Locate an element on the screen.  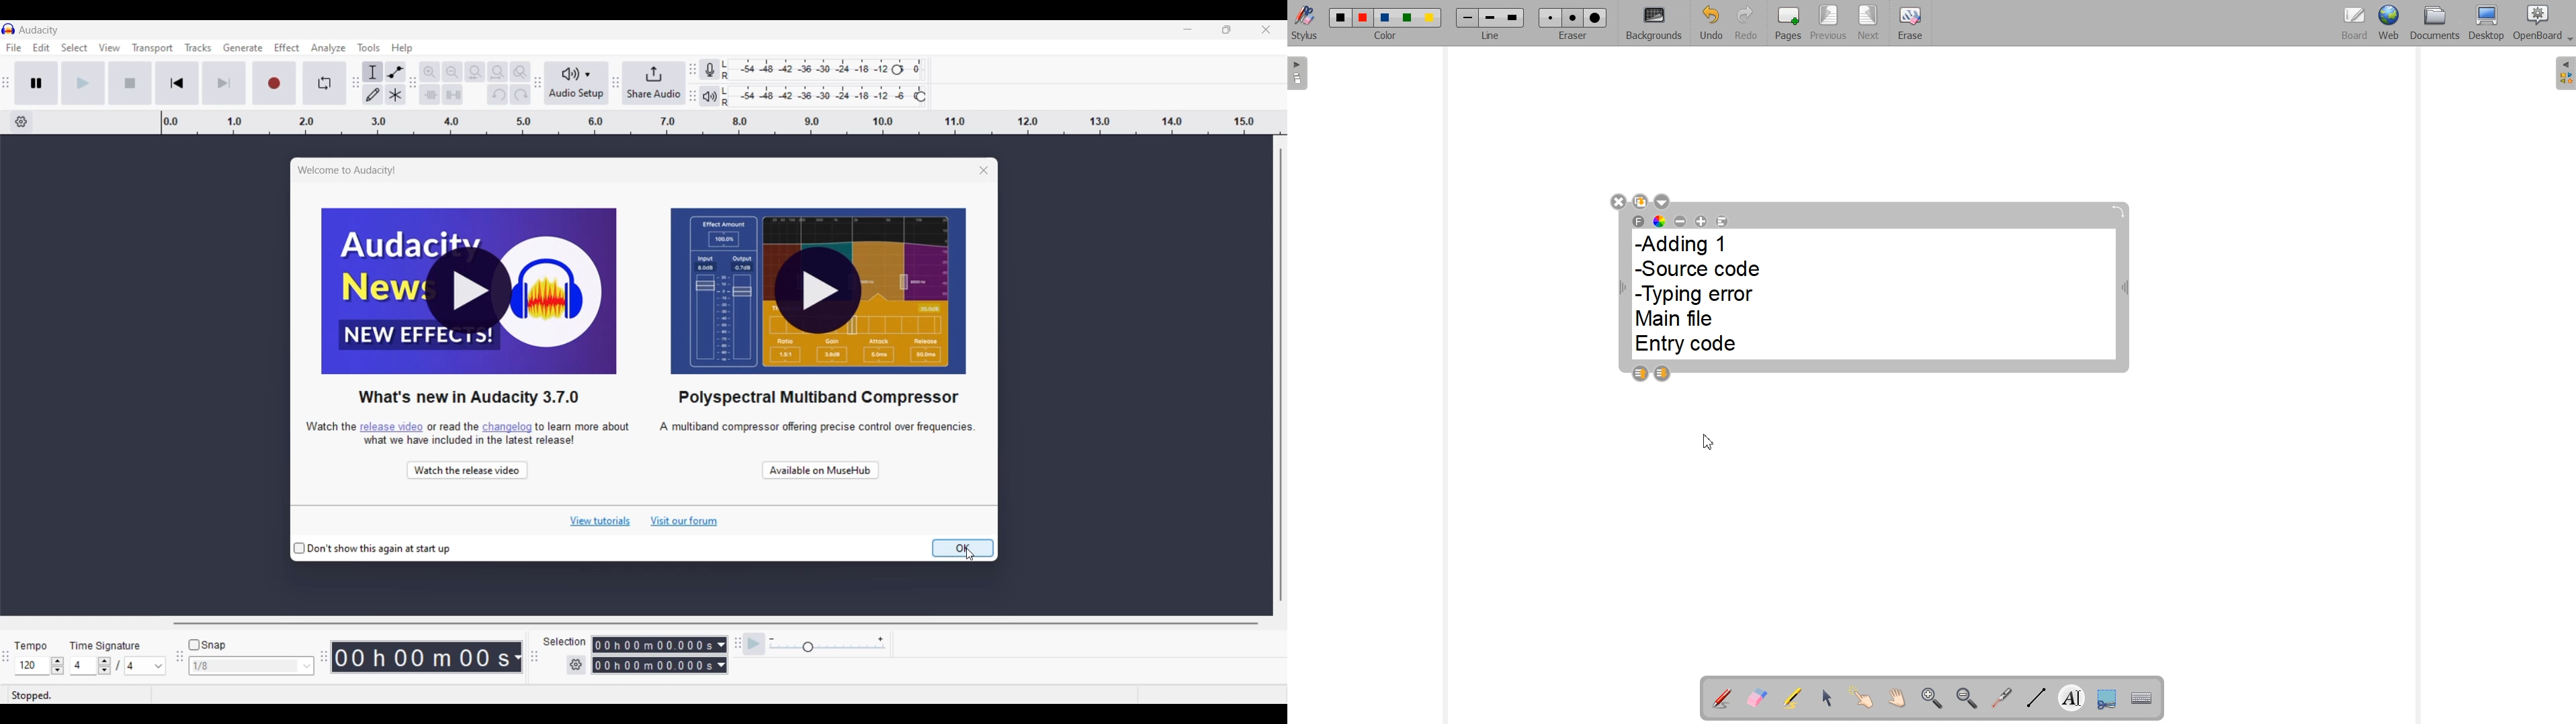
File menu is located at coordinates (13, 48).